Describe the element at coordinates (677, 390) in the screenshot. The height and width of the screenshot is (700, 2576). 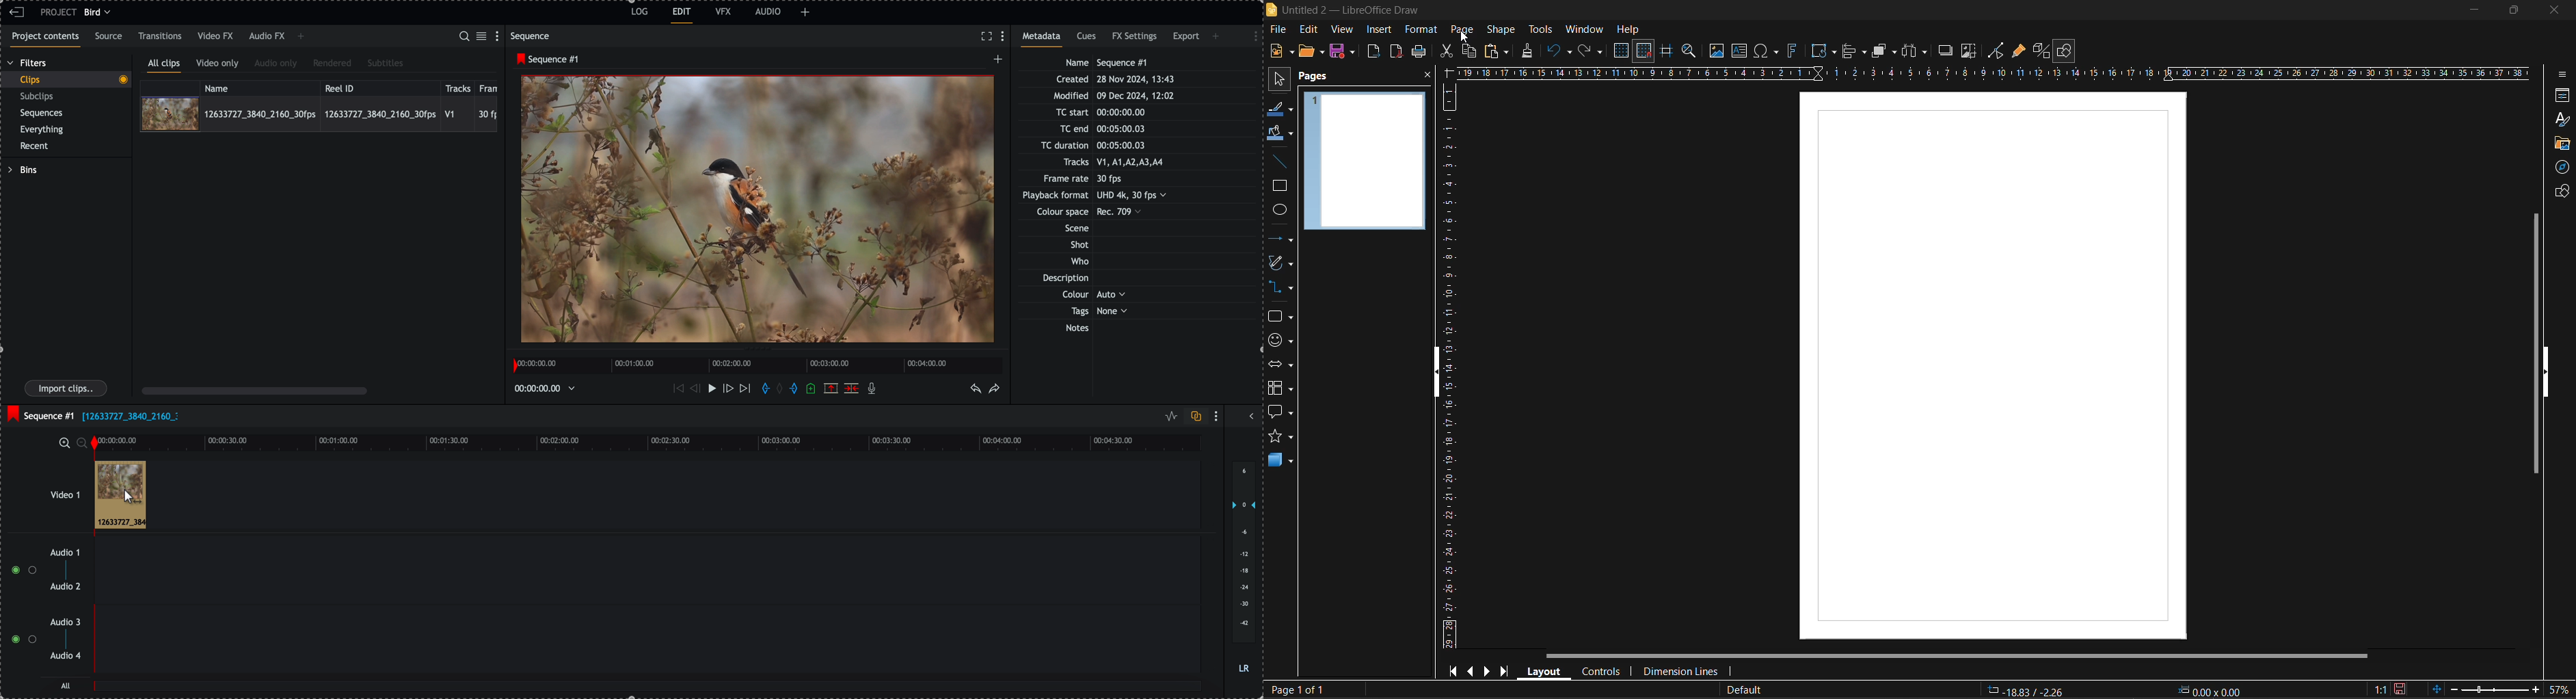
I see `move backward` at that location.